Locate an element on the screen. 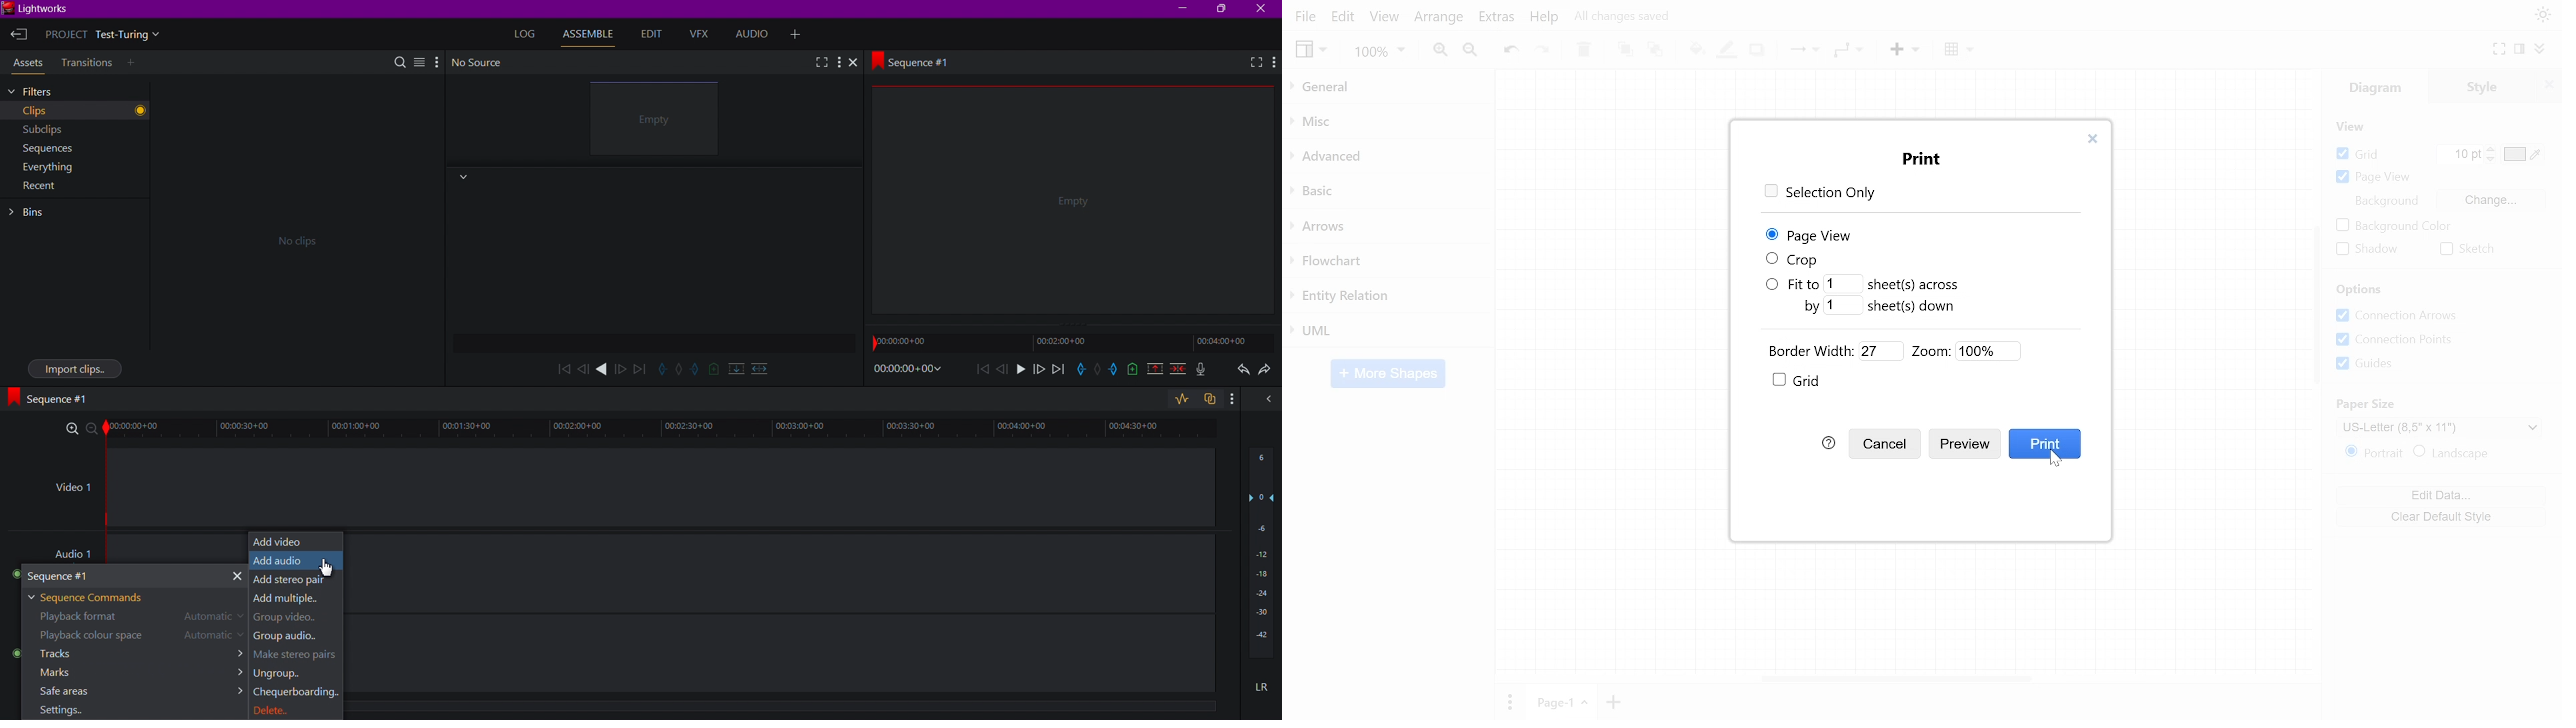 This screenshot has height=728, width=2576. up is located at coordinates (1153, 371).